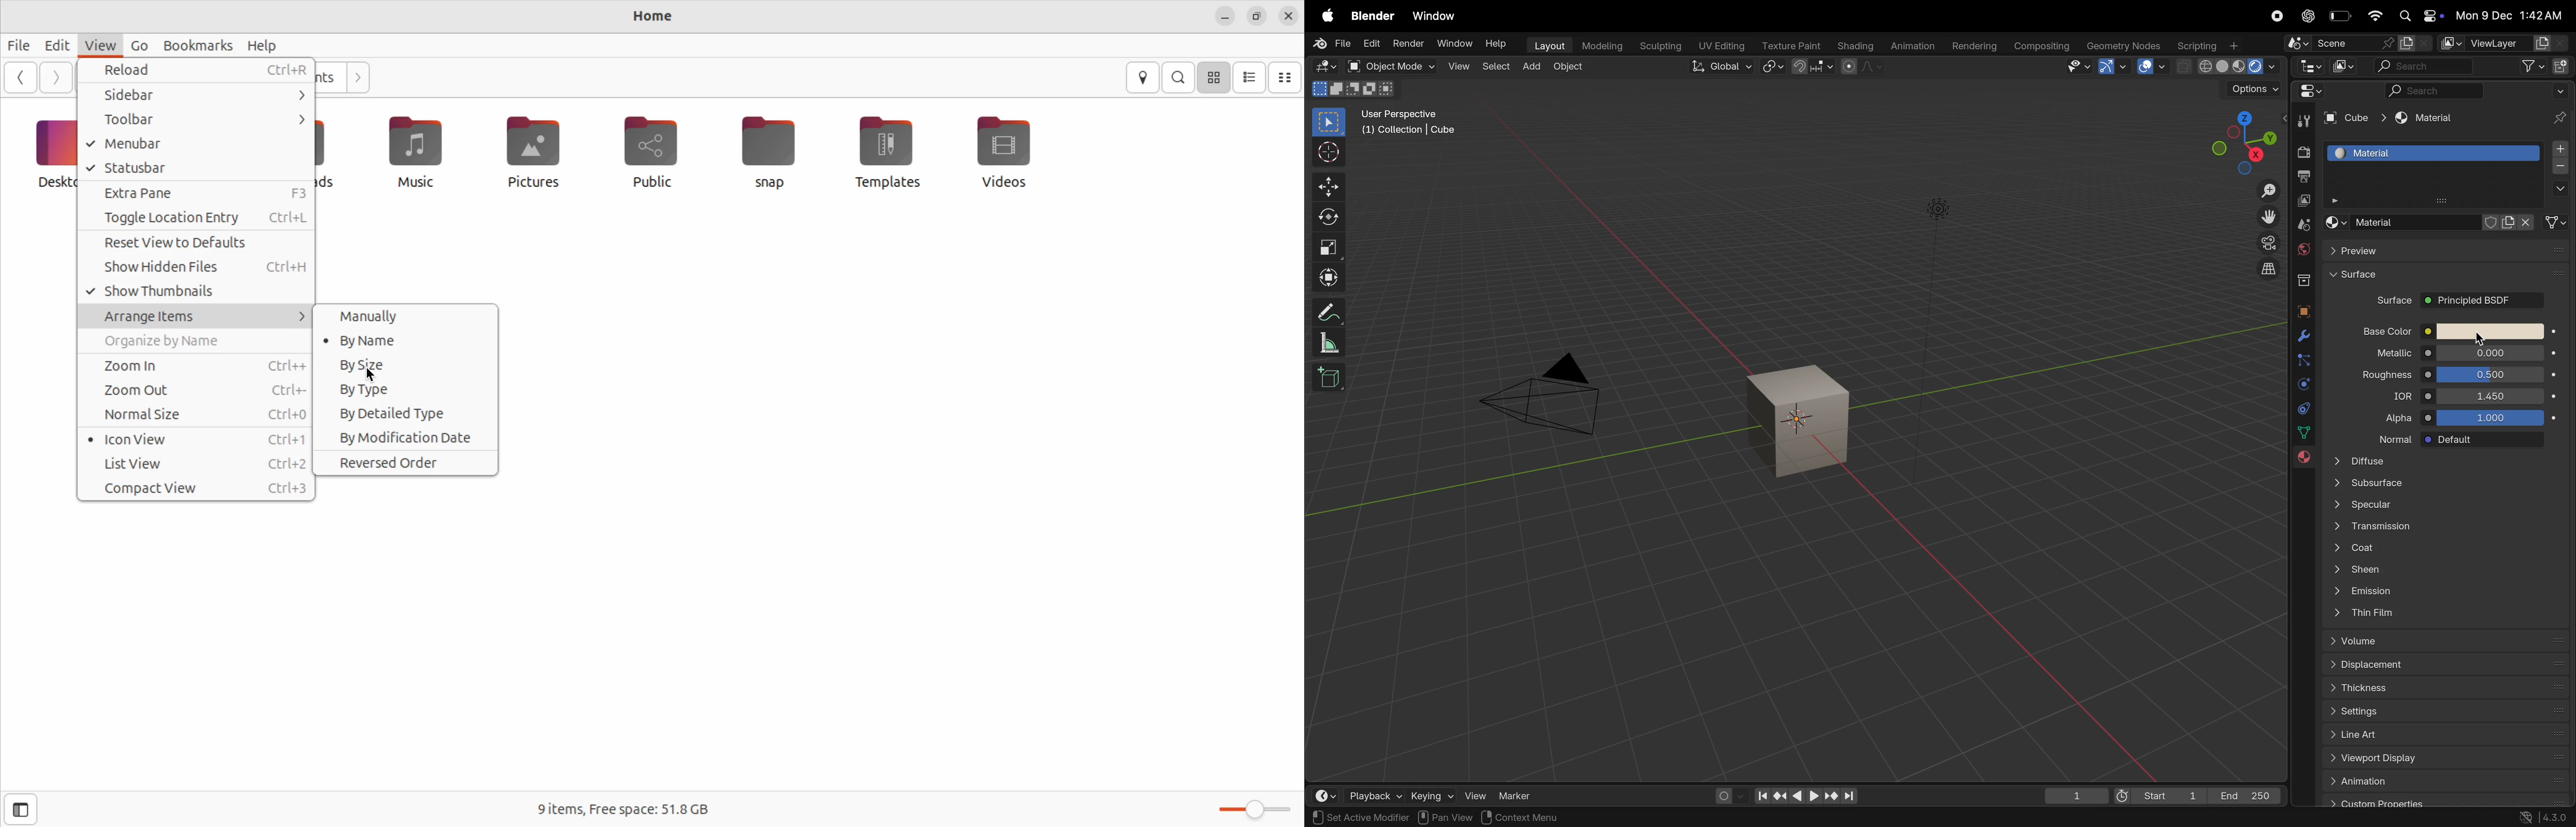  I want to click on material, so click(2422, 119).